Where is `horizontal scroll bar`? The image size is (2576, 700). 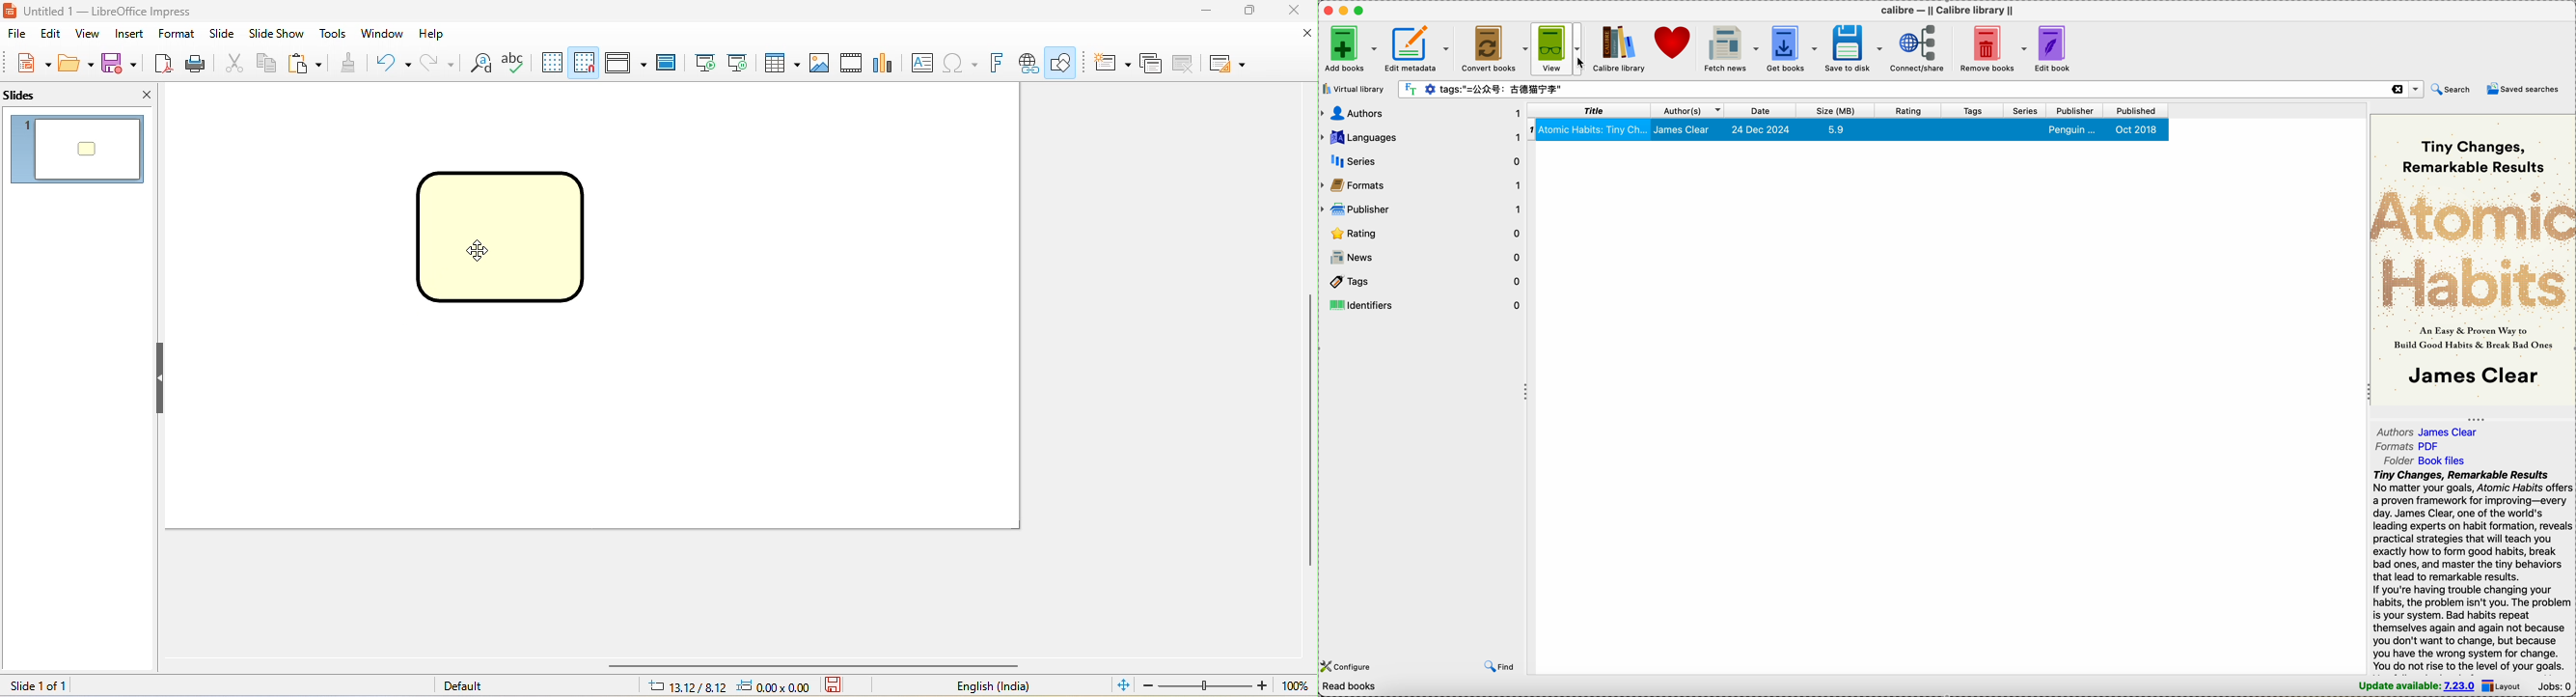
horizontal scroll bar is located at coordinates (818, 666).